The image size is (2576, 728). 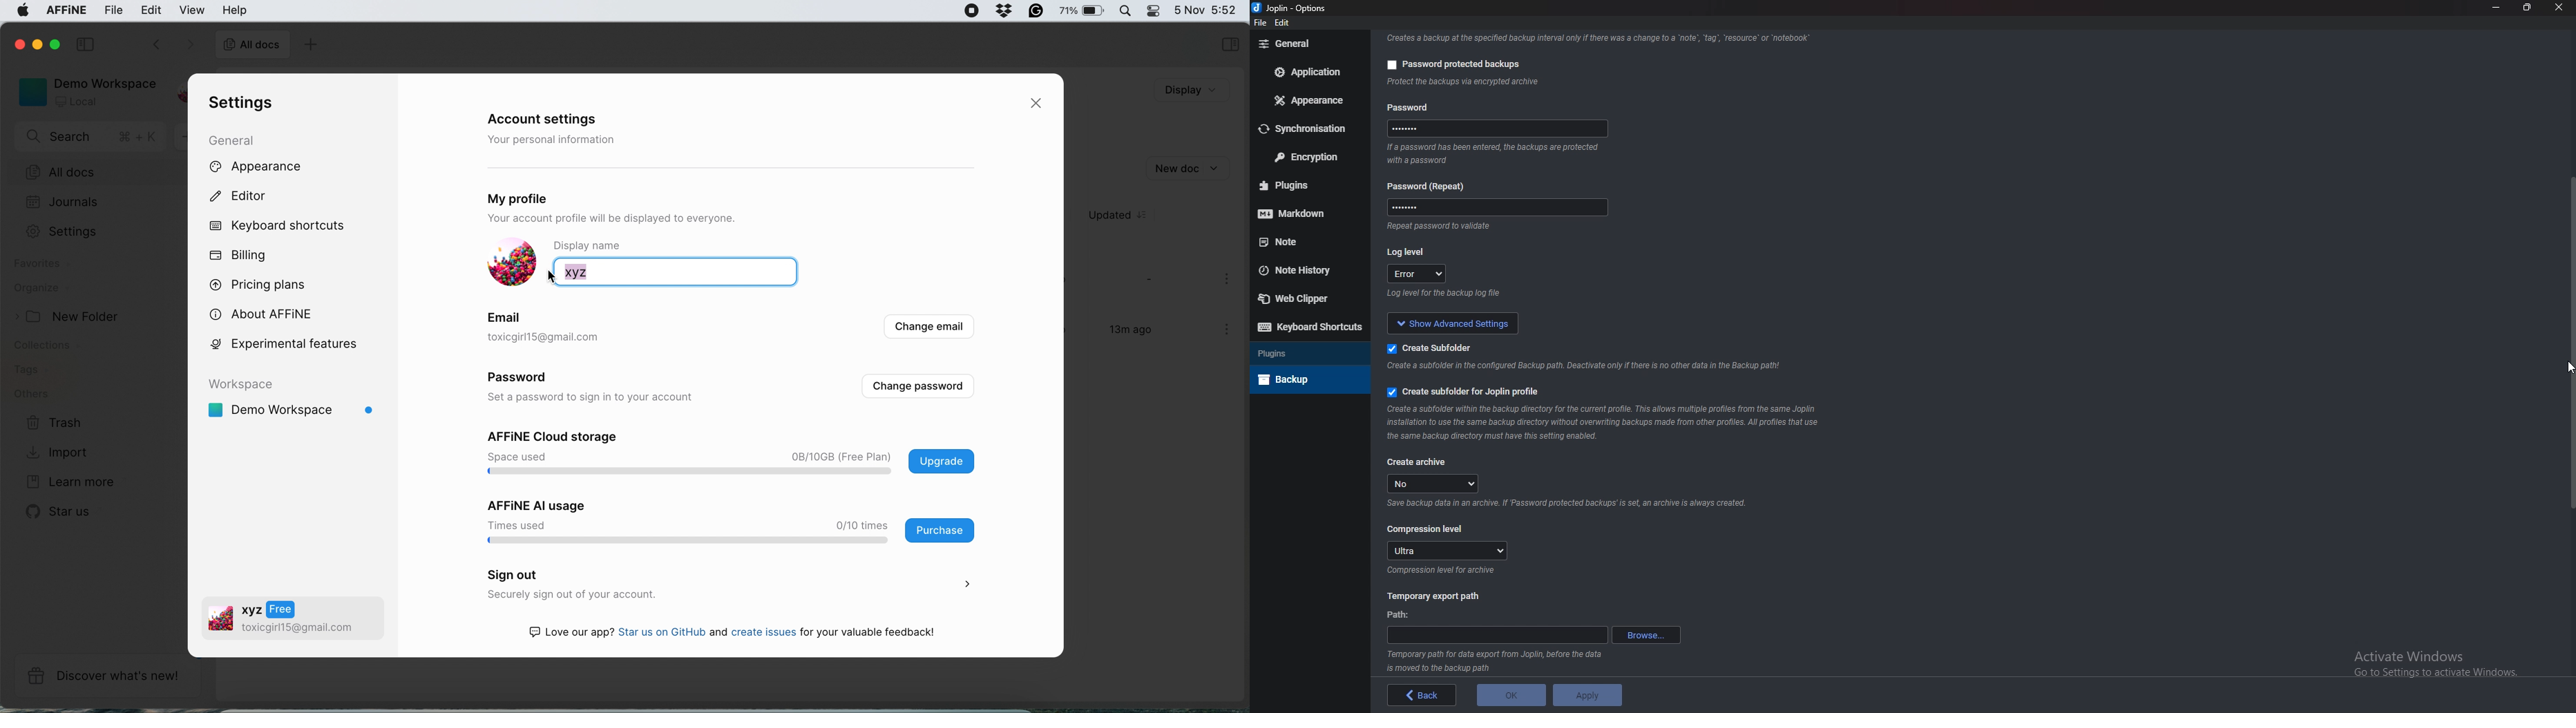 What do you see at coordinates (726, 521) in the screenshot?
I see `affine ai usage` at bounding box center [726, 521].